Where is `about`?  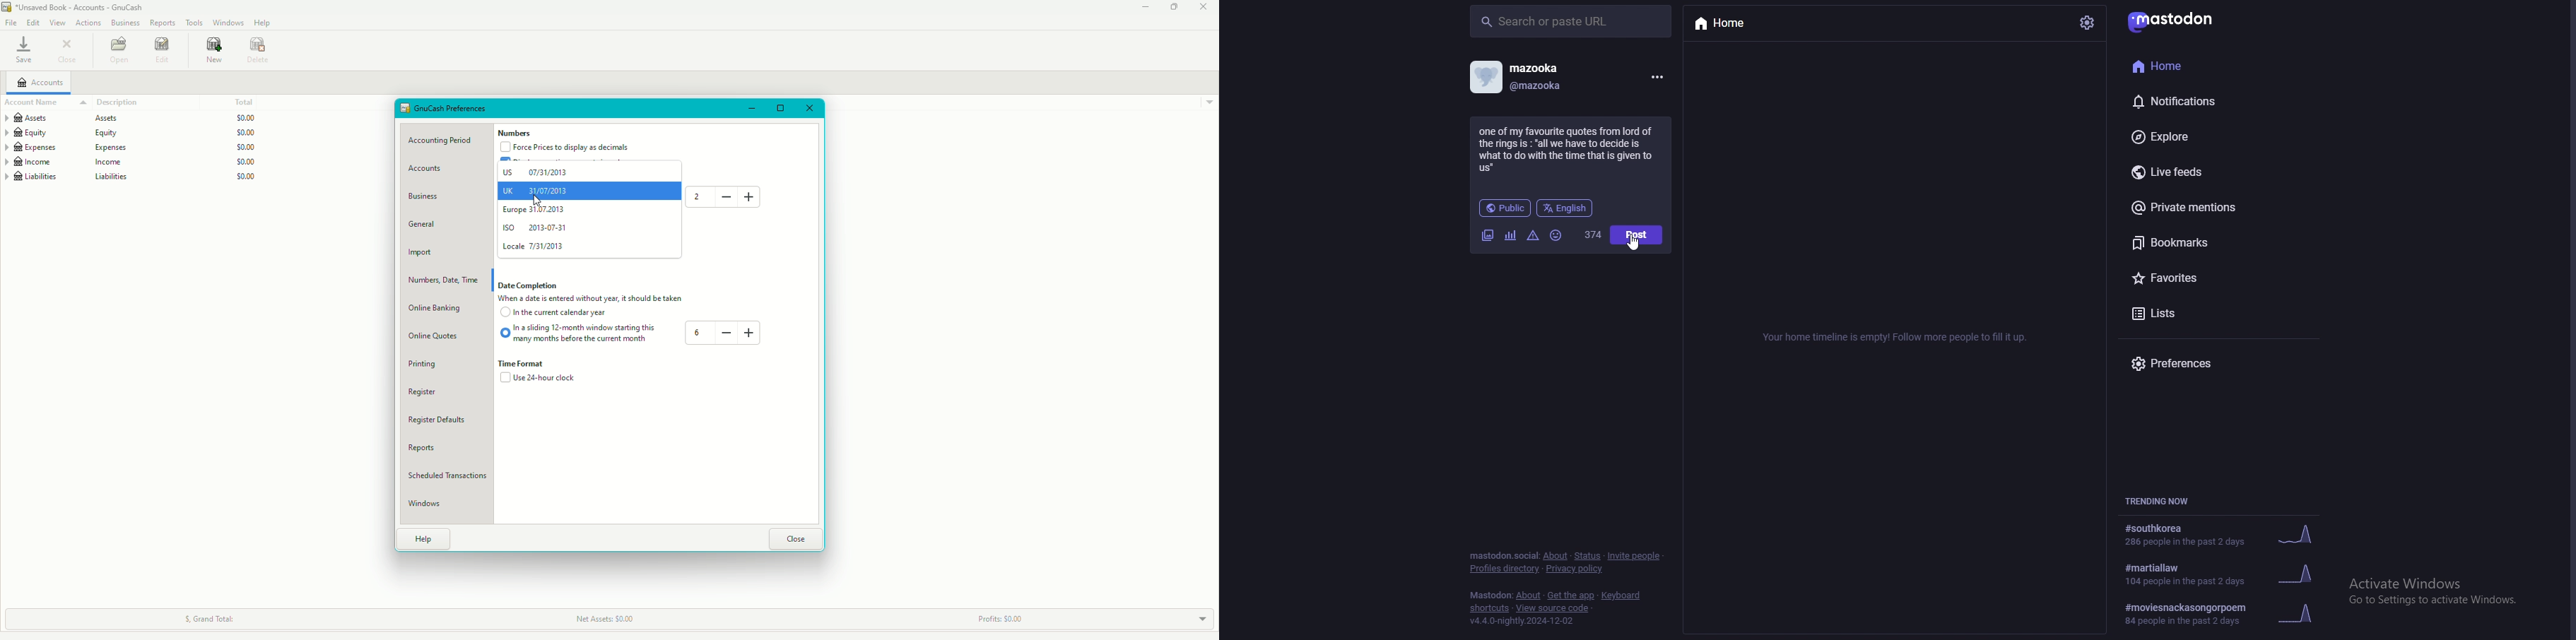
about is located at coordinates (1529, 595).